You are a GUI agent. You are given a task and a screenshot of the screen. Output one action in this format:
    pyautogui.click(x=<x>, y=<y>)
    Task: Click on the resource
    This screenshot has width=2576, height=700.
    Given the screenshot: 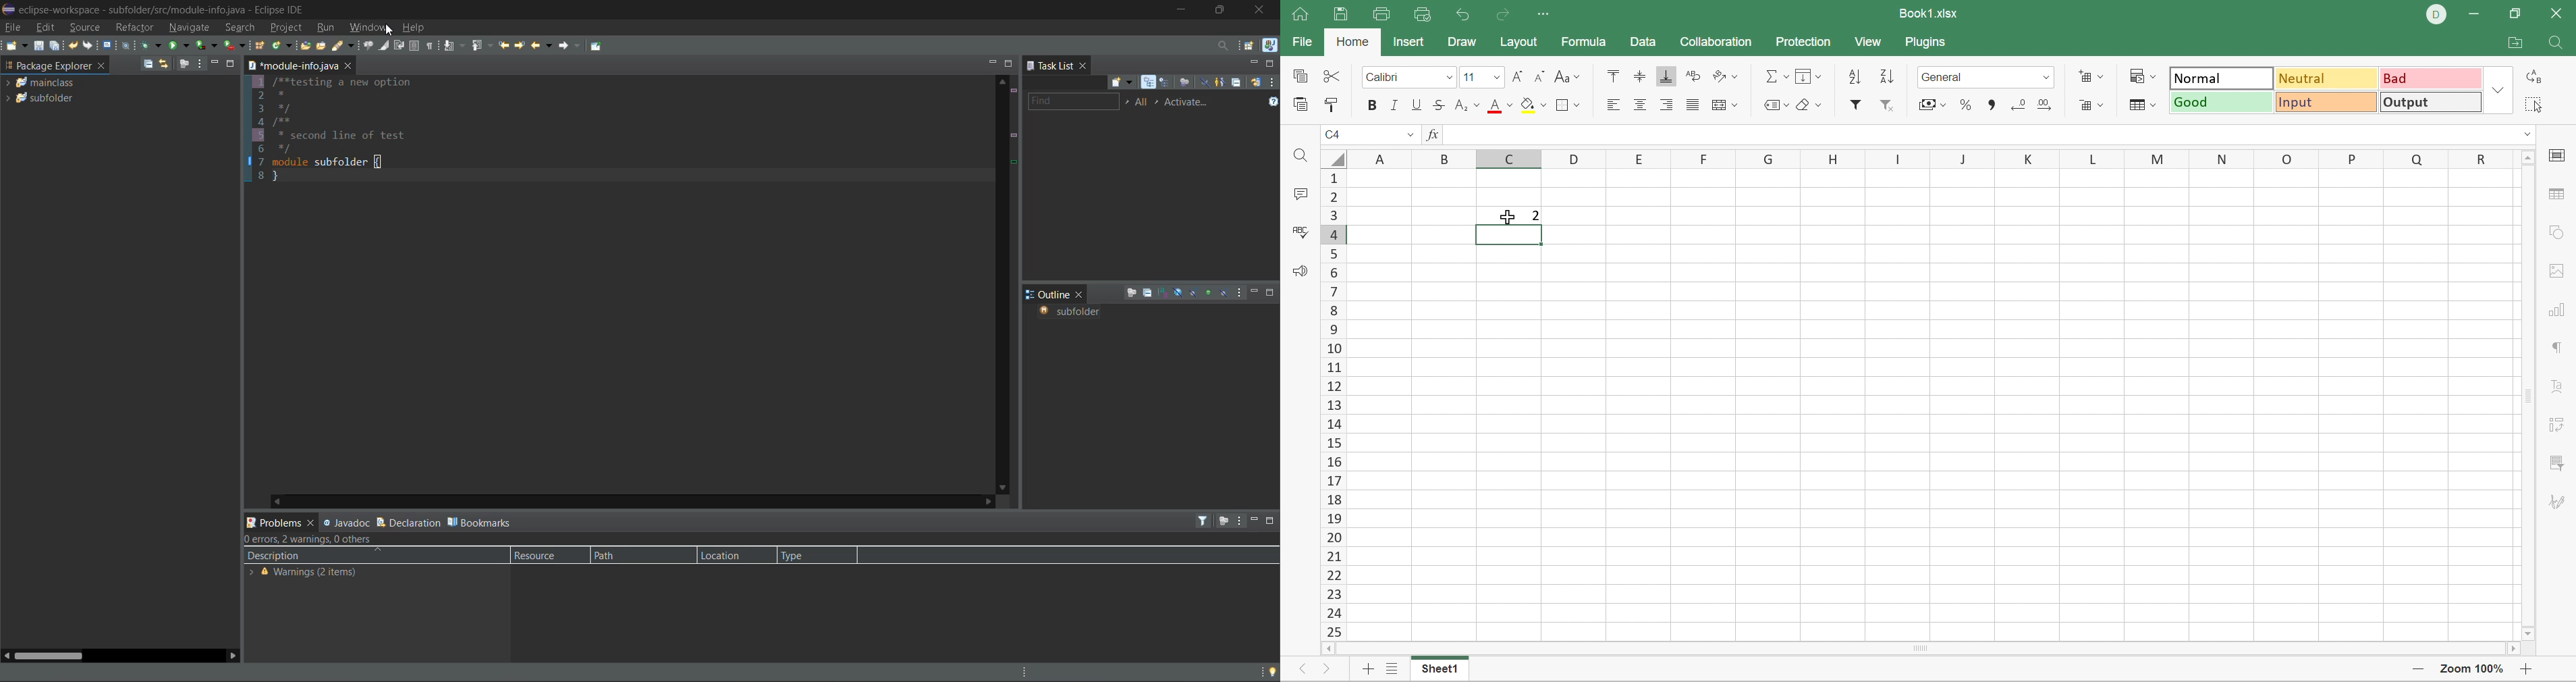 What is the action you would take?
    pyautogui.click(x=541, y=555)
    